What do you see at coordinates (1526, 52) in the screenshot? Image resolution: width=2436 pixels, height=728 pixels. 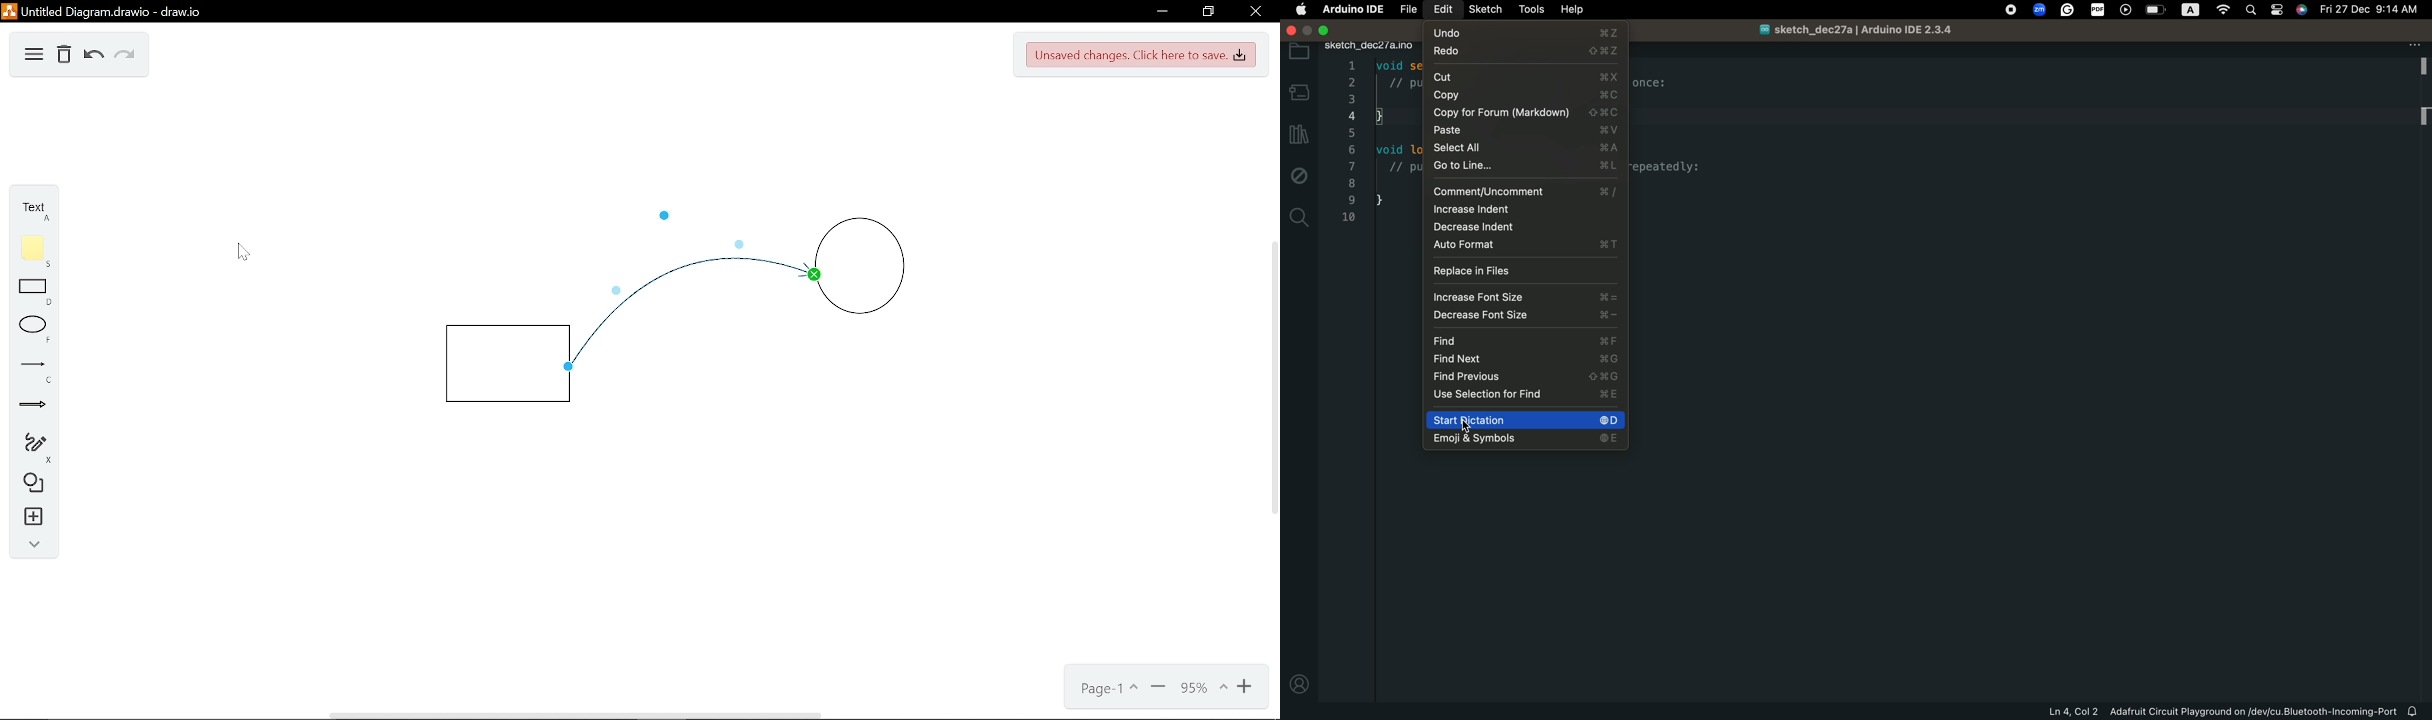 I see `redo` at bounding box center [1526, 52].